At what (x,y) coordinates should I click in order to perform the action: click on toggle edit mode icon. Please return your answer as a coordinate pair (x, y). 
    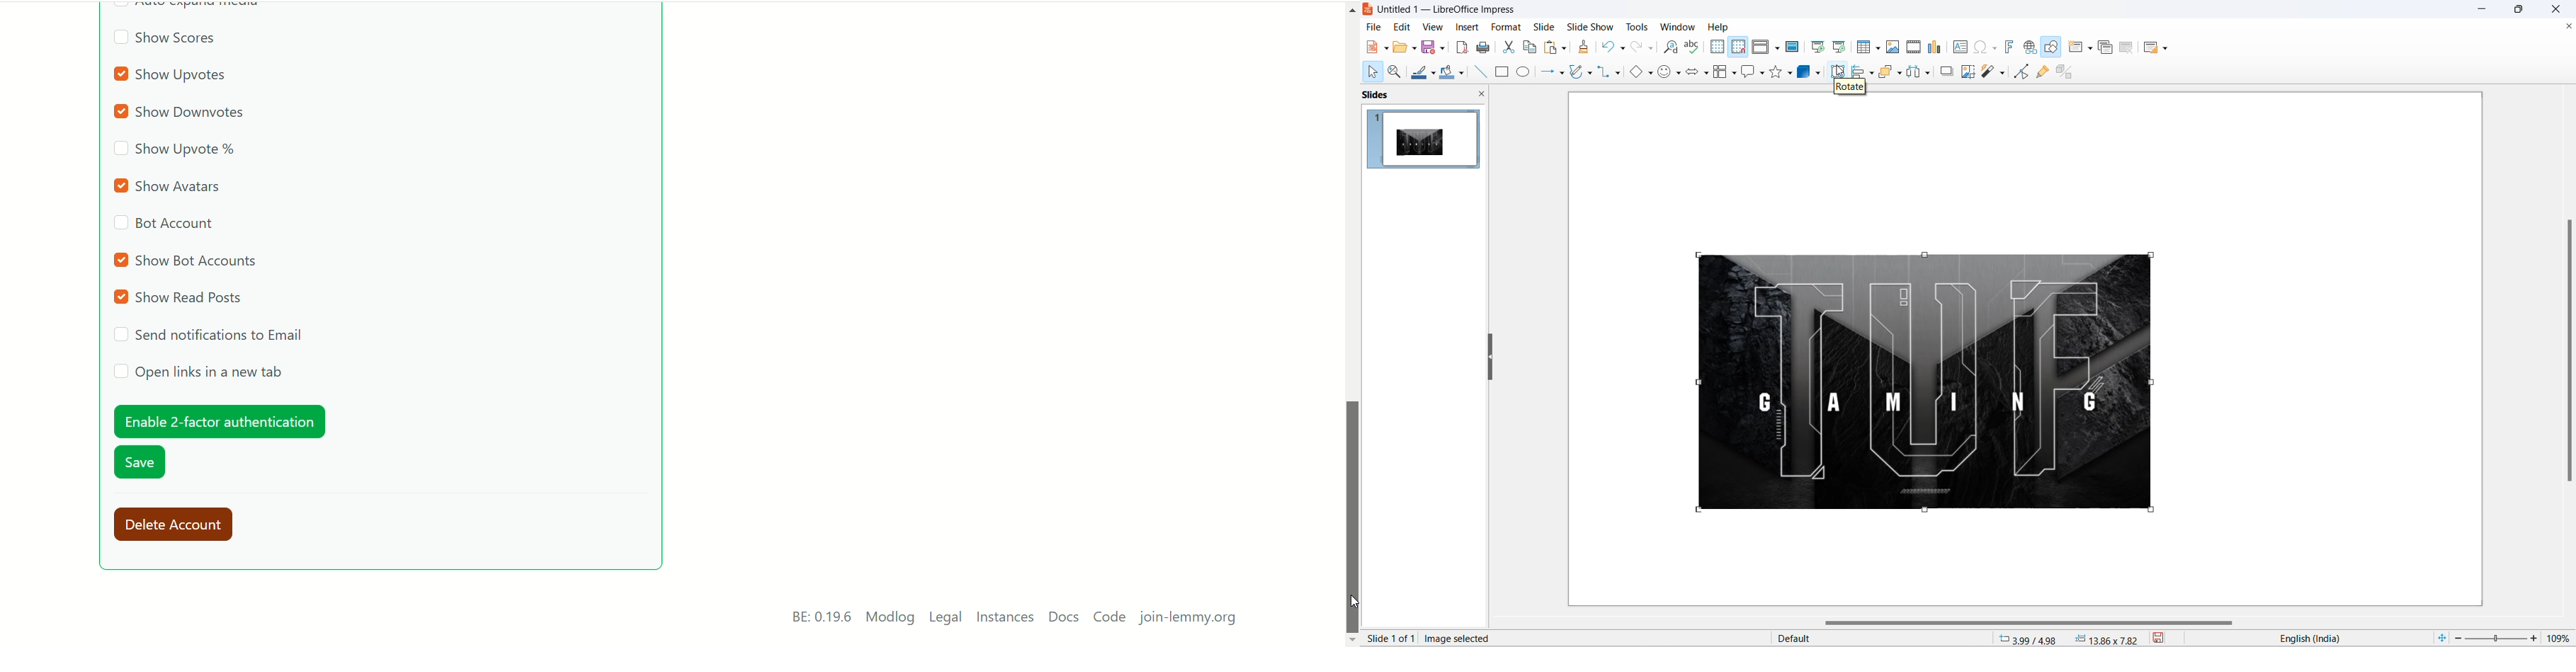
    Looking at the image, I should click on (2023, 71).